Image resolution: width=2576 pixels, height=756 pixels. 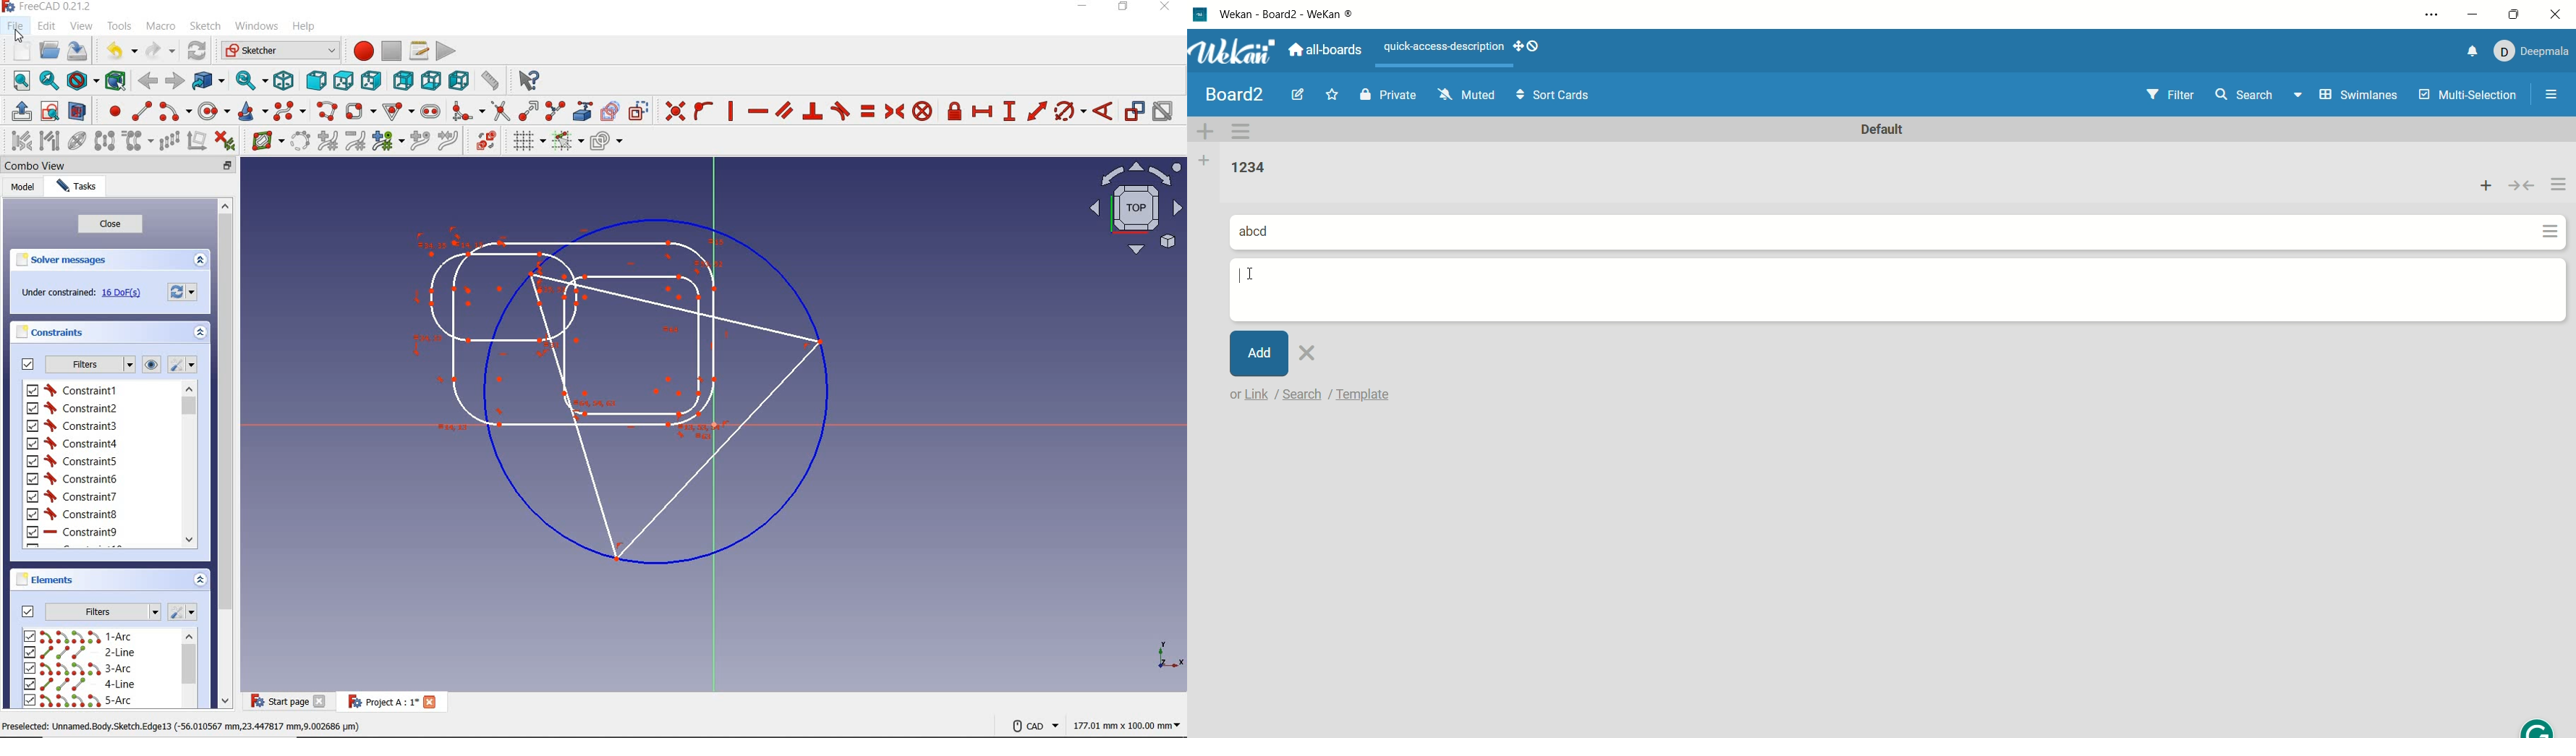 What do you see at coordinates (205, 27) in the screenshot?
I see `sketch` at bounding box center [205, 27].